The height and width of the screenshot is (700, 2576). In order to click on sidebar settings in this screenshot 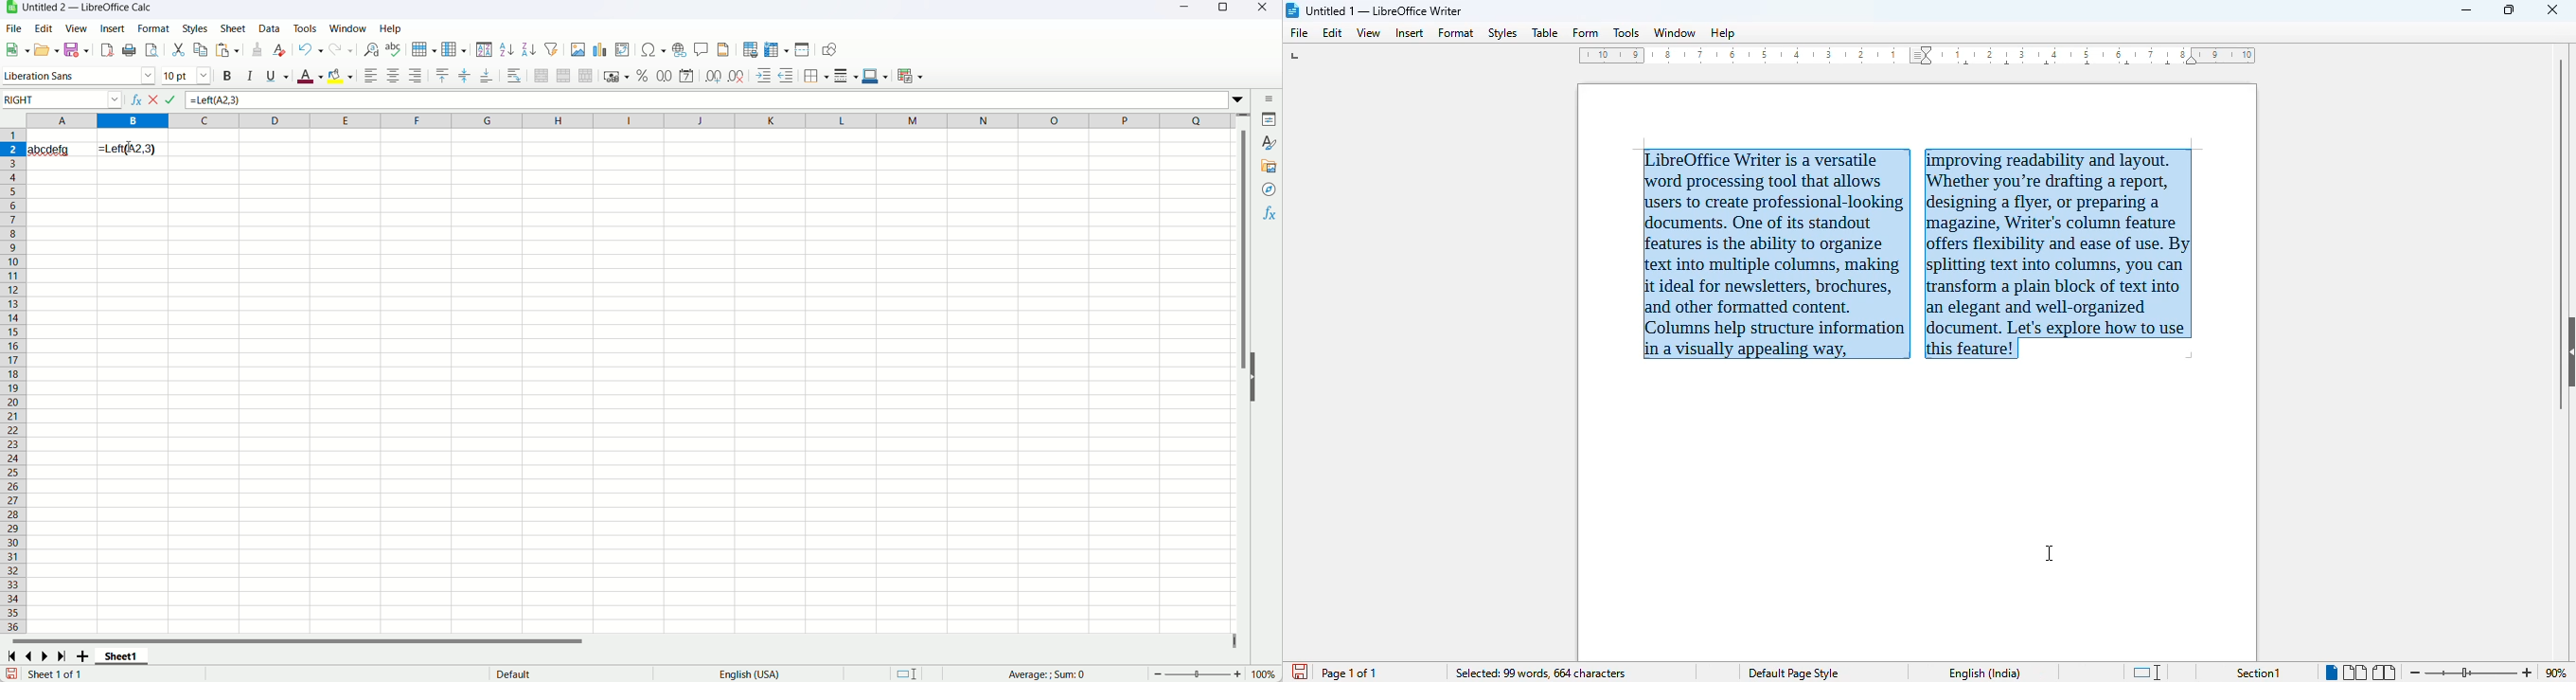, I will do `click(1268, 98)`.